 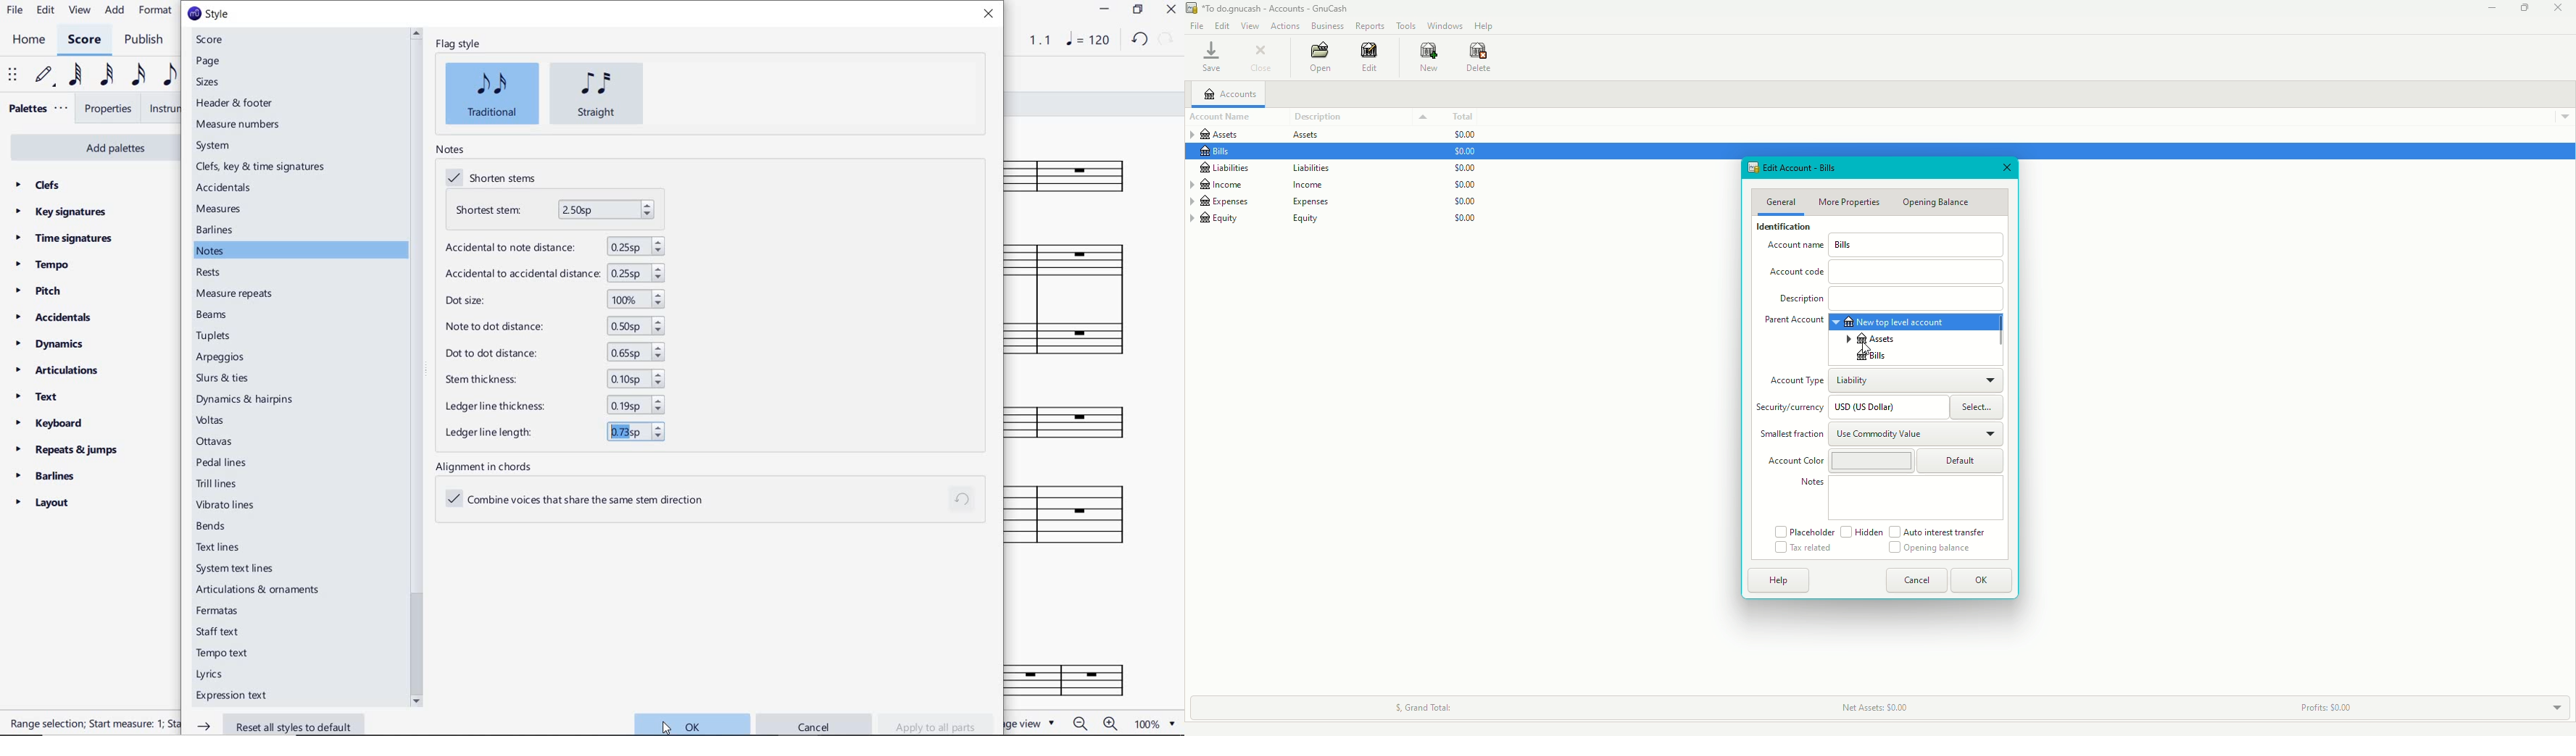 What do you see at coordinates (78, 75) in the screenshot?
I see `64th note` at bounding box center [78, 75].